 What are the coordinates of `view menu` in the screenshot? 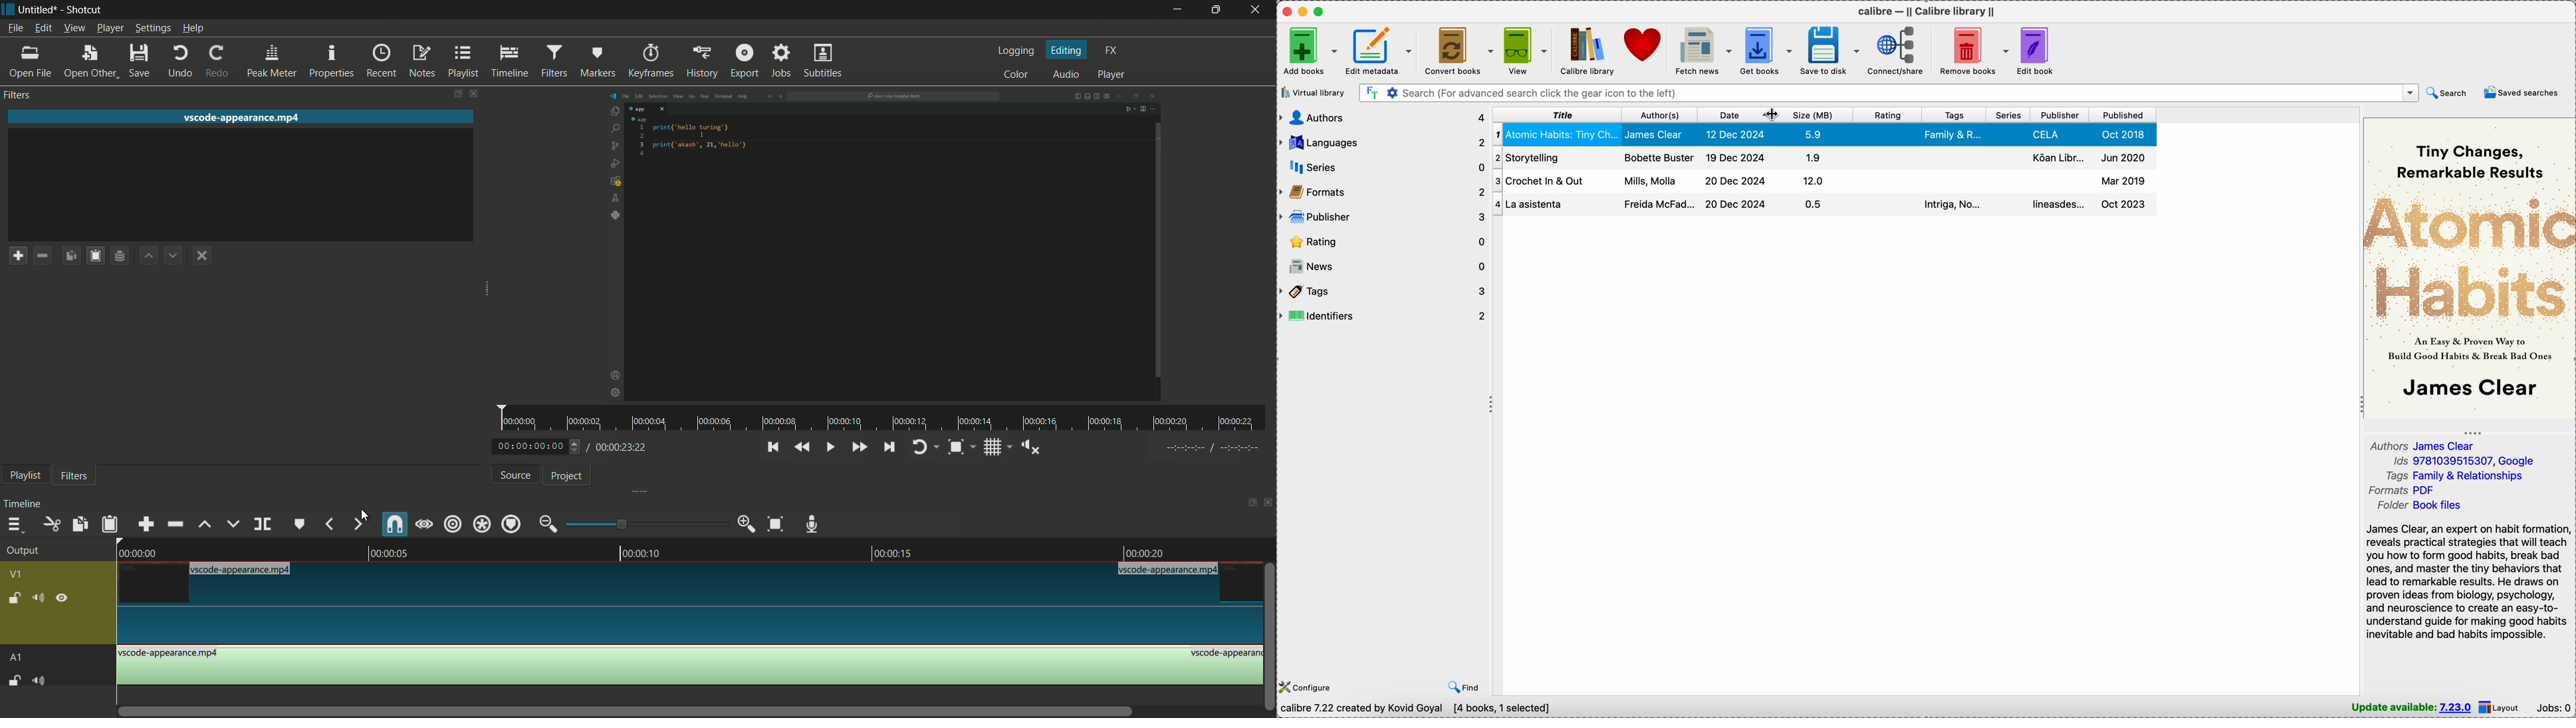 It's located at (73, 29).